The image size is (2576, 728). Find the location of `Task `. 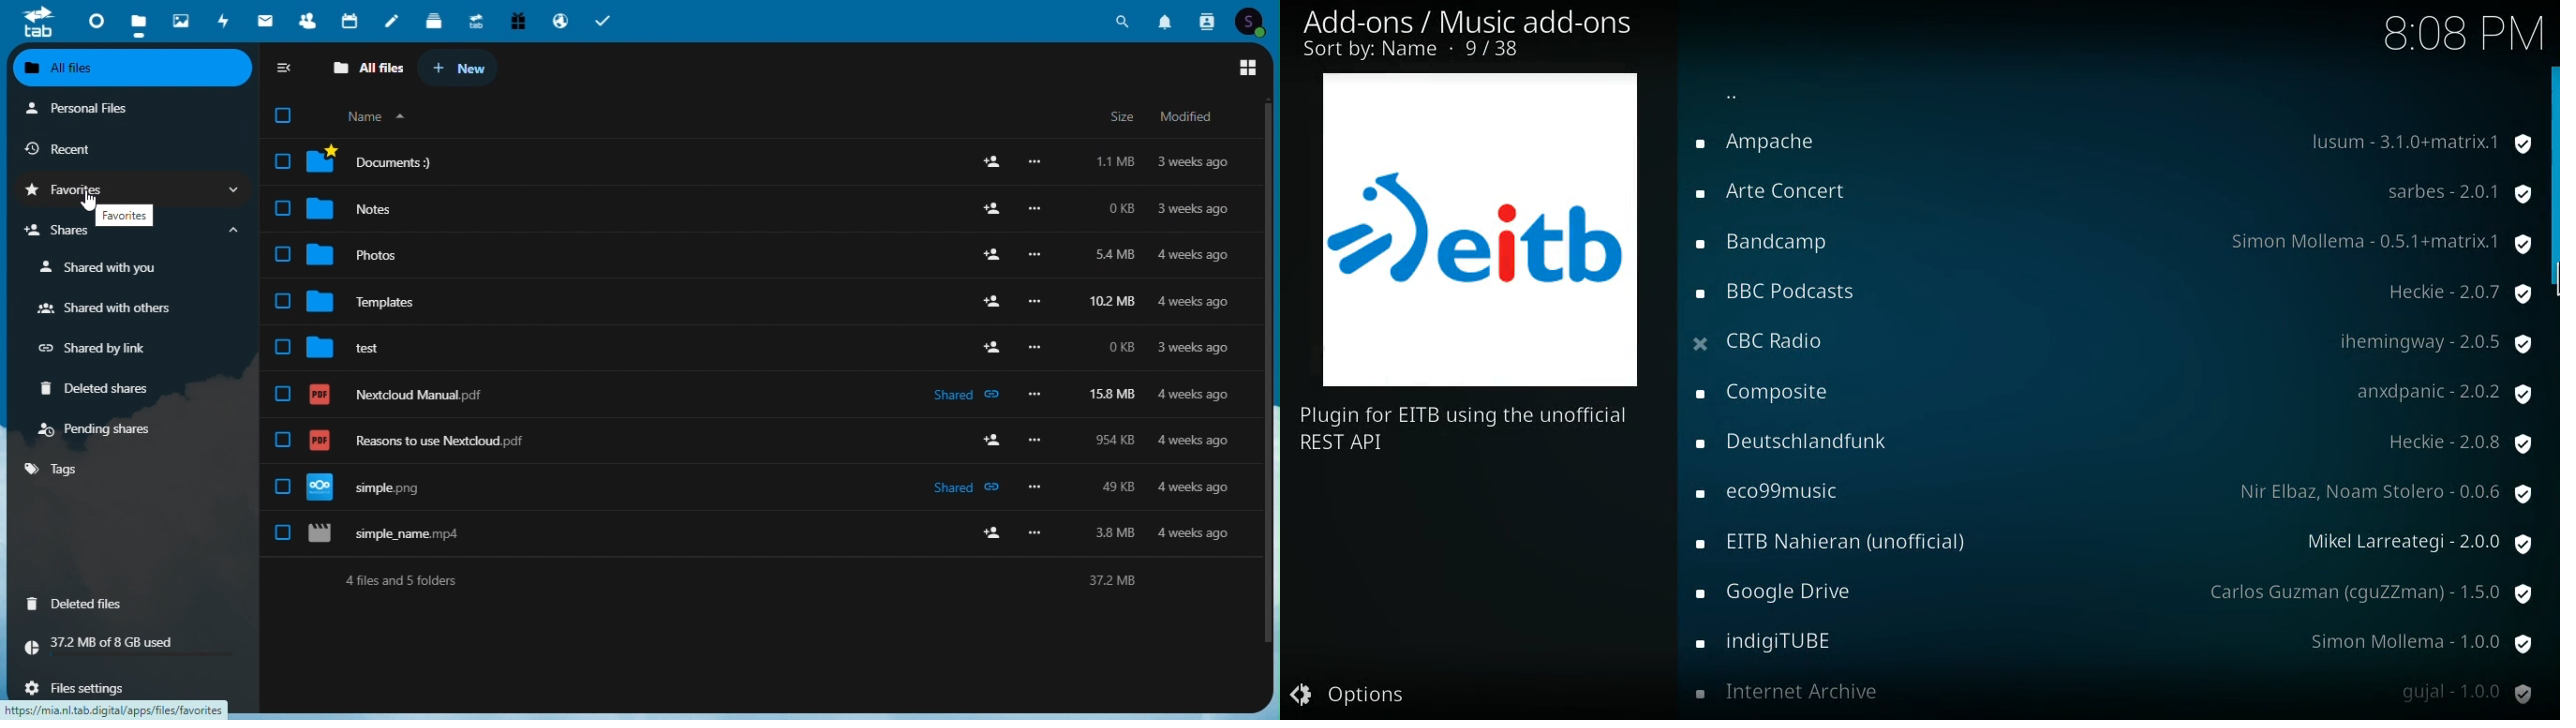

Task  is located at coordinates (608, 19).